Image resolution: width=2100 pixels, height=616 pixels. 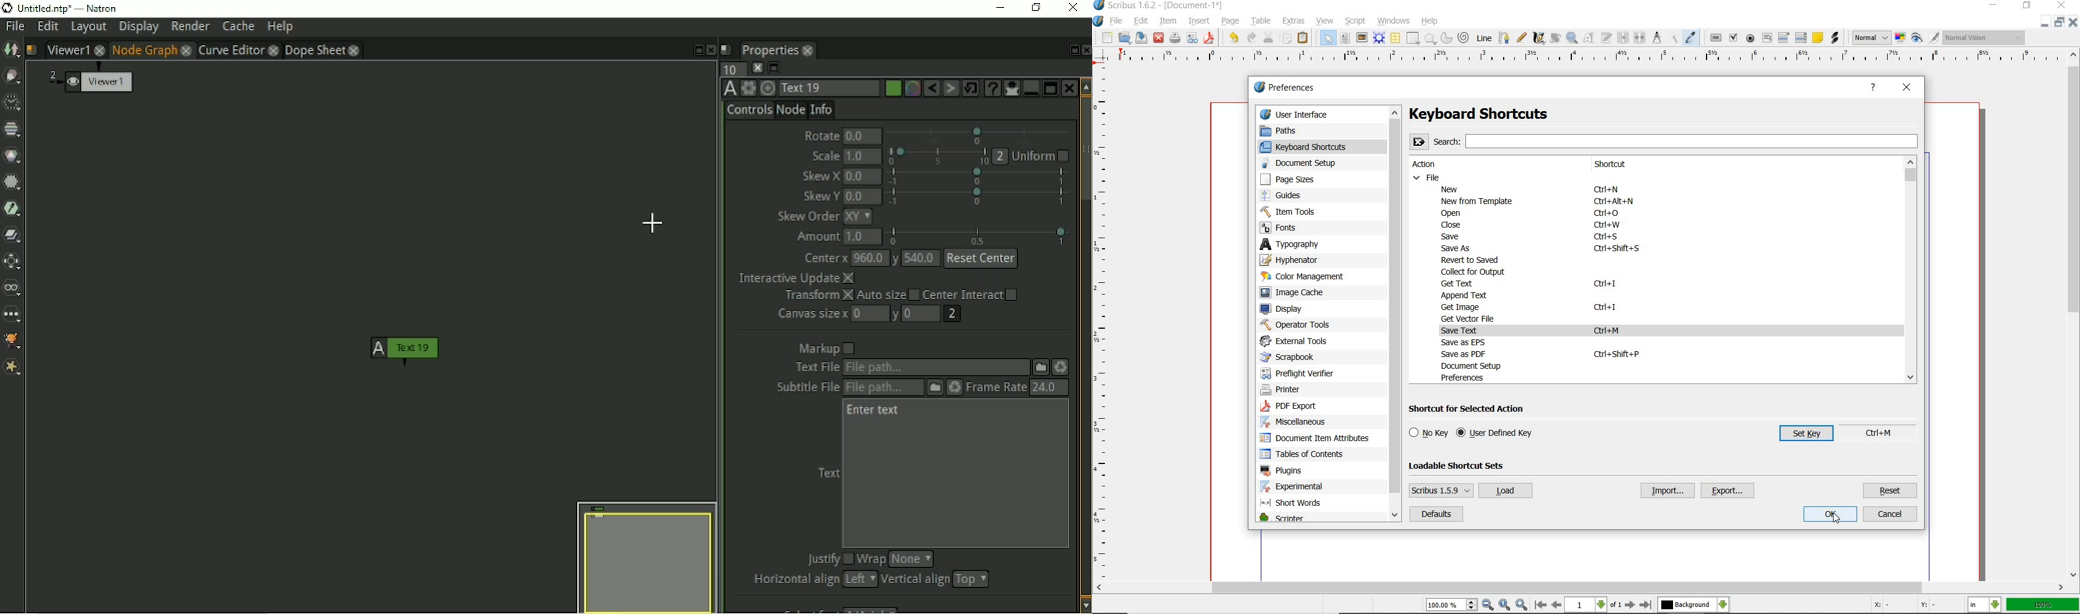 What do you see at coordinates (1616, 353) in the screenshot?
I see `Ctrl + Shift + P` at bounding box center [1616, 353].